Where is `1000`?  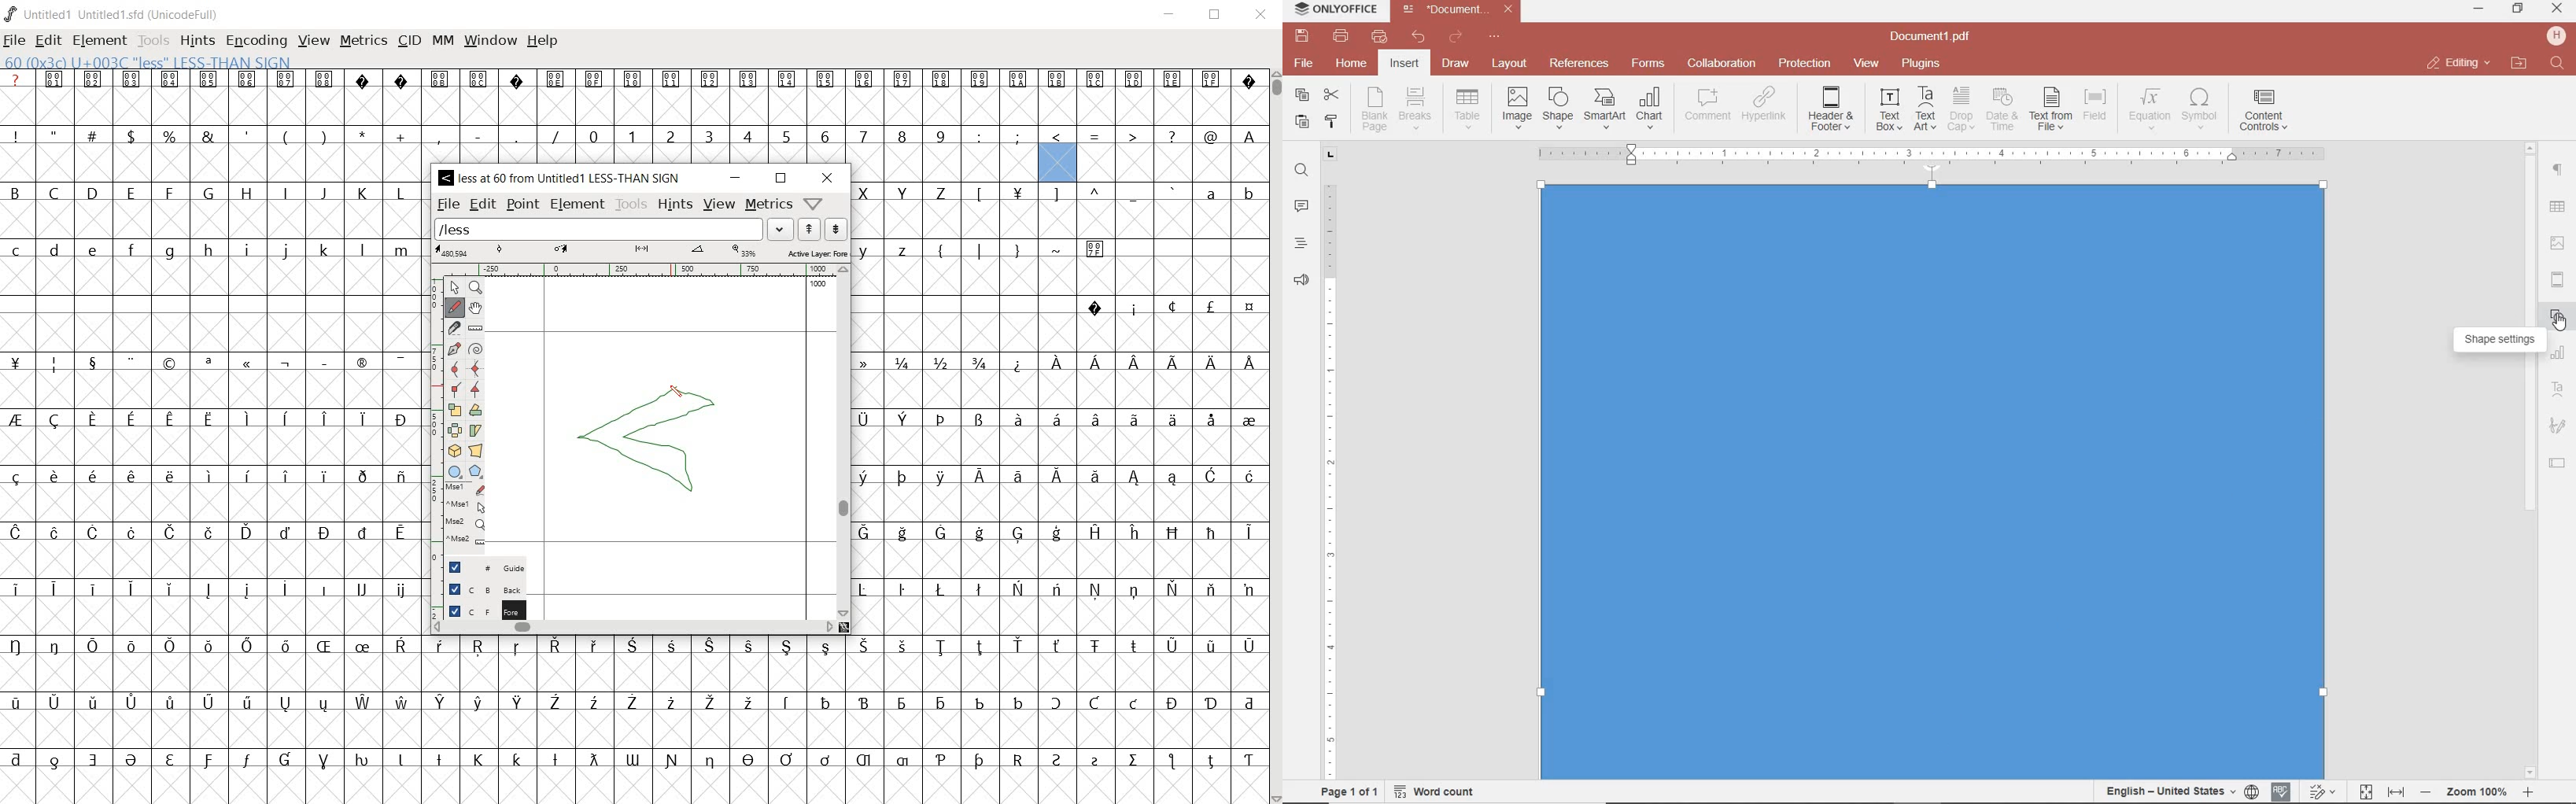 1000 is located at coordinates (819, 285).